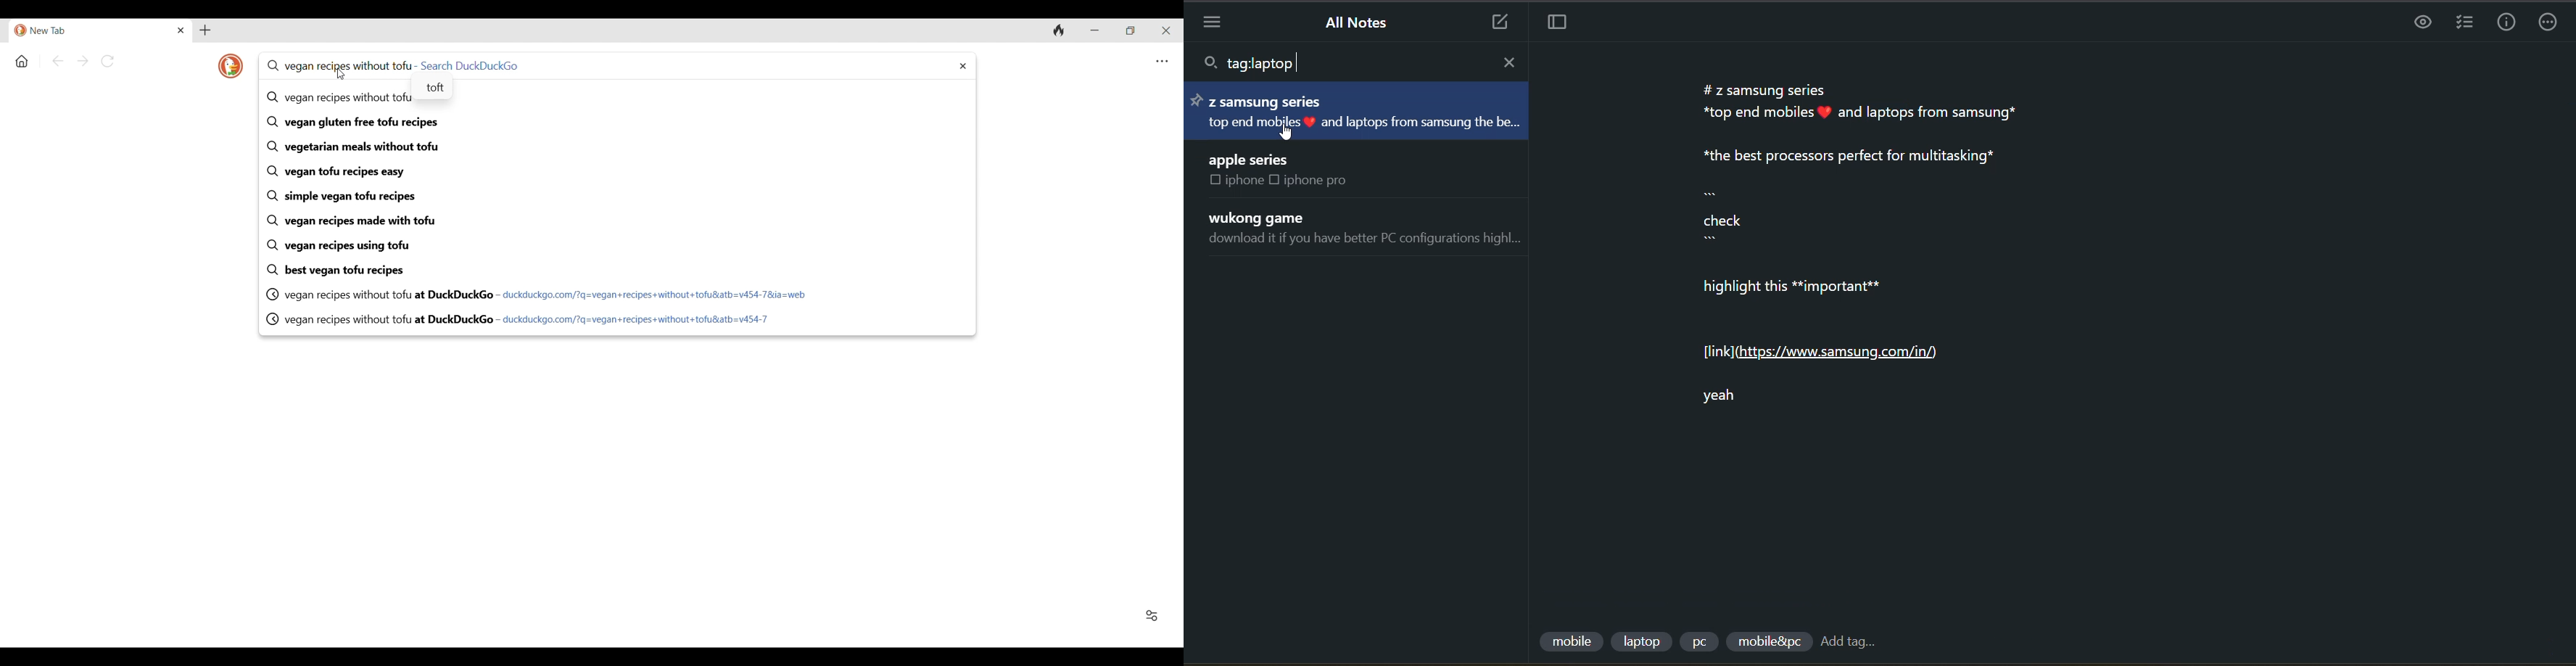  Describe the element at coordinates (1358, 22) in the screenshot. I see `all notes` at that location.